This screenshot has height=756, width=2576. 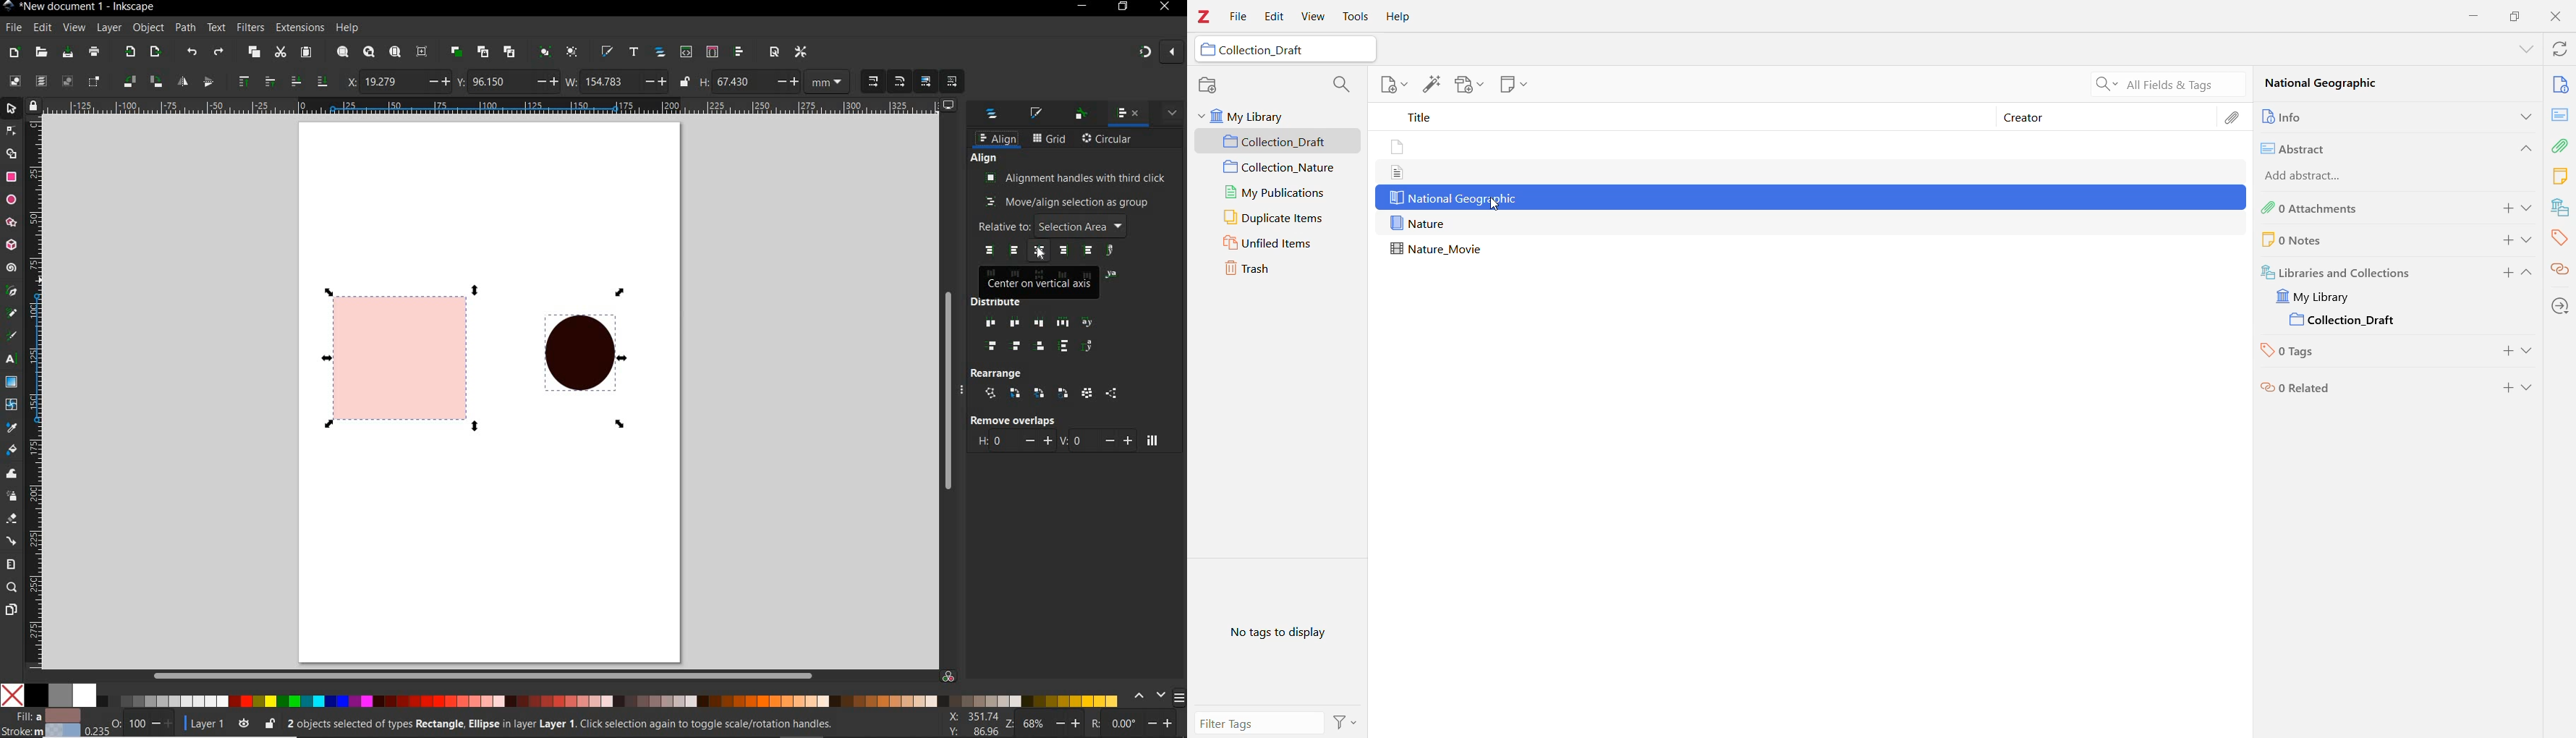 What do you see at coordinates (585, 696) in the screenshot?
I see `color pallet` at bounding box center [585, 696].